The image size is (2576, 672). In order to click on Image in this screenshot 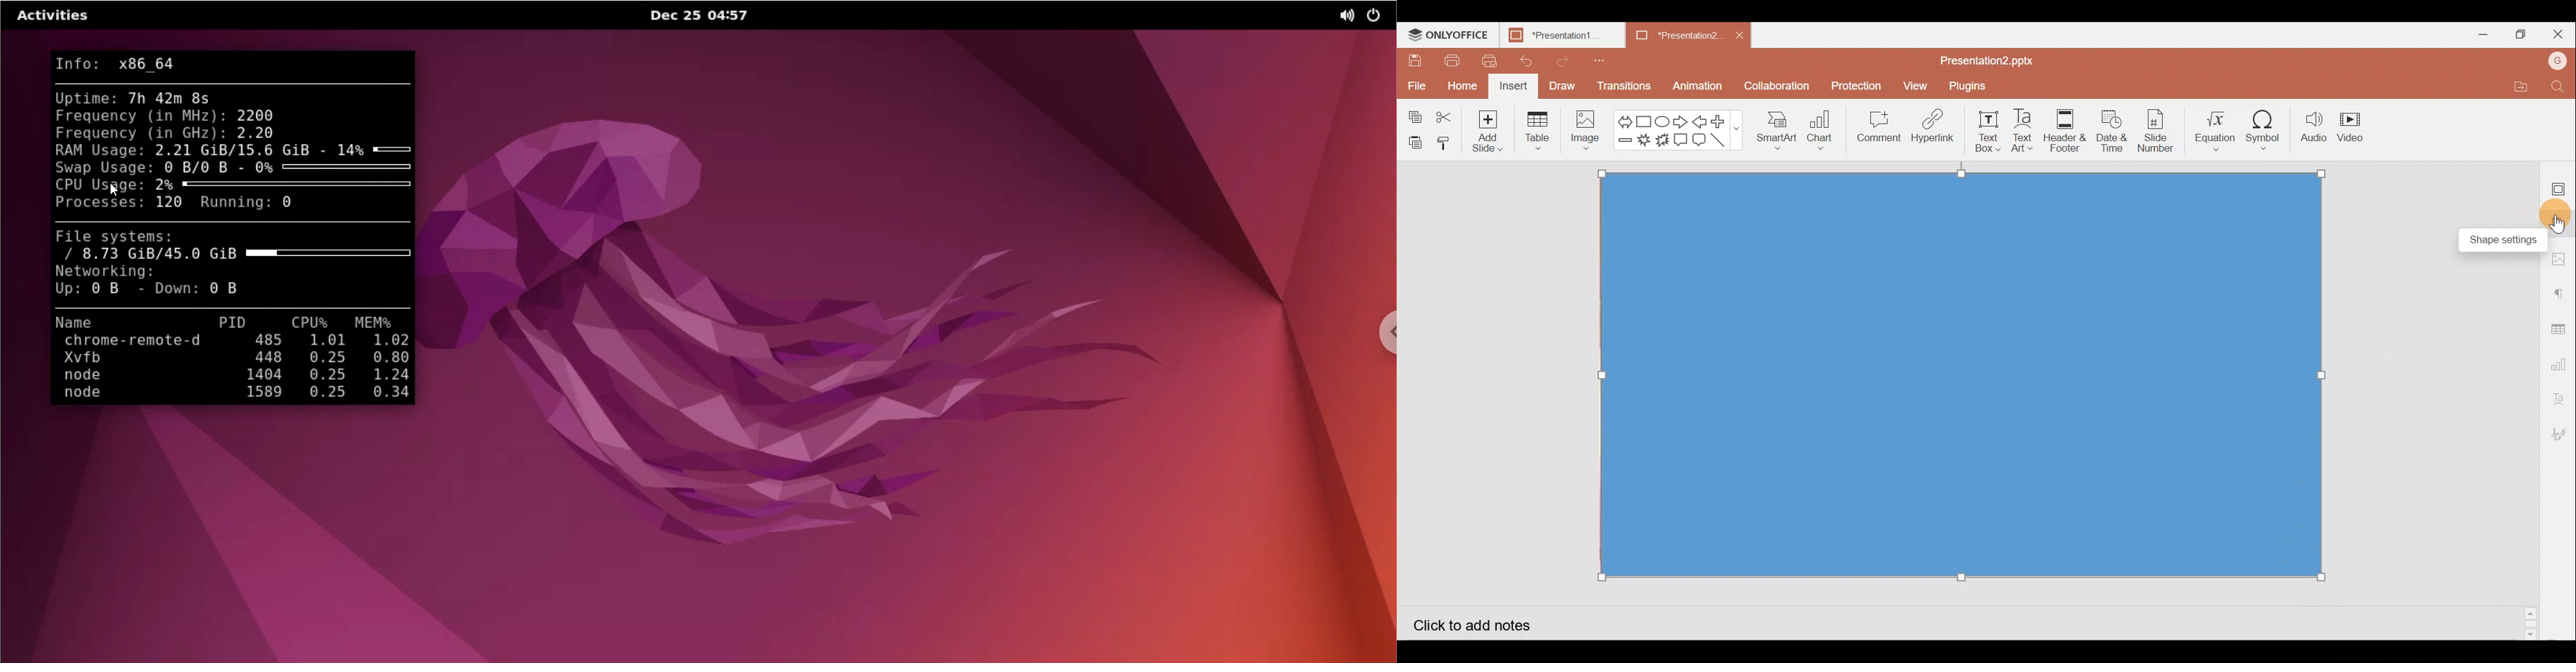, I will do `click(1585, 130)`.